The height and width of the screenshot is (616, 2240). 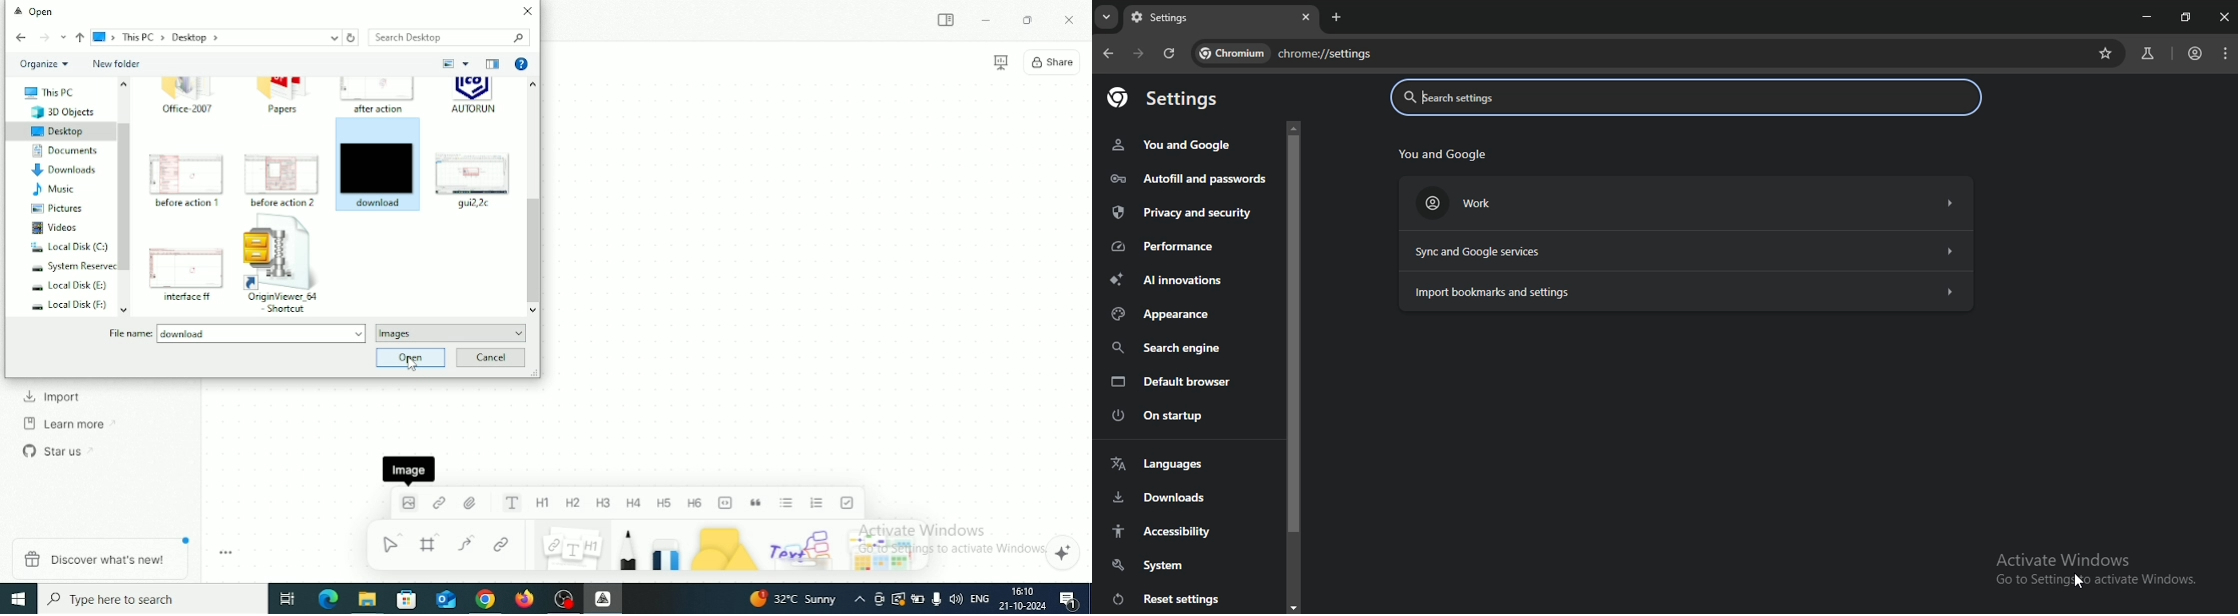 I want to click on settings, so click(x=1168, y=98).